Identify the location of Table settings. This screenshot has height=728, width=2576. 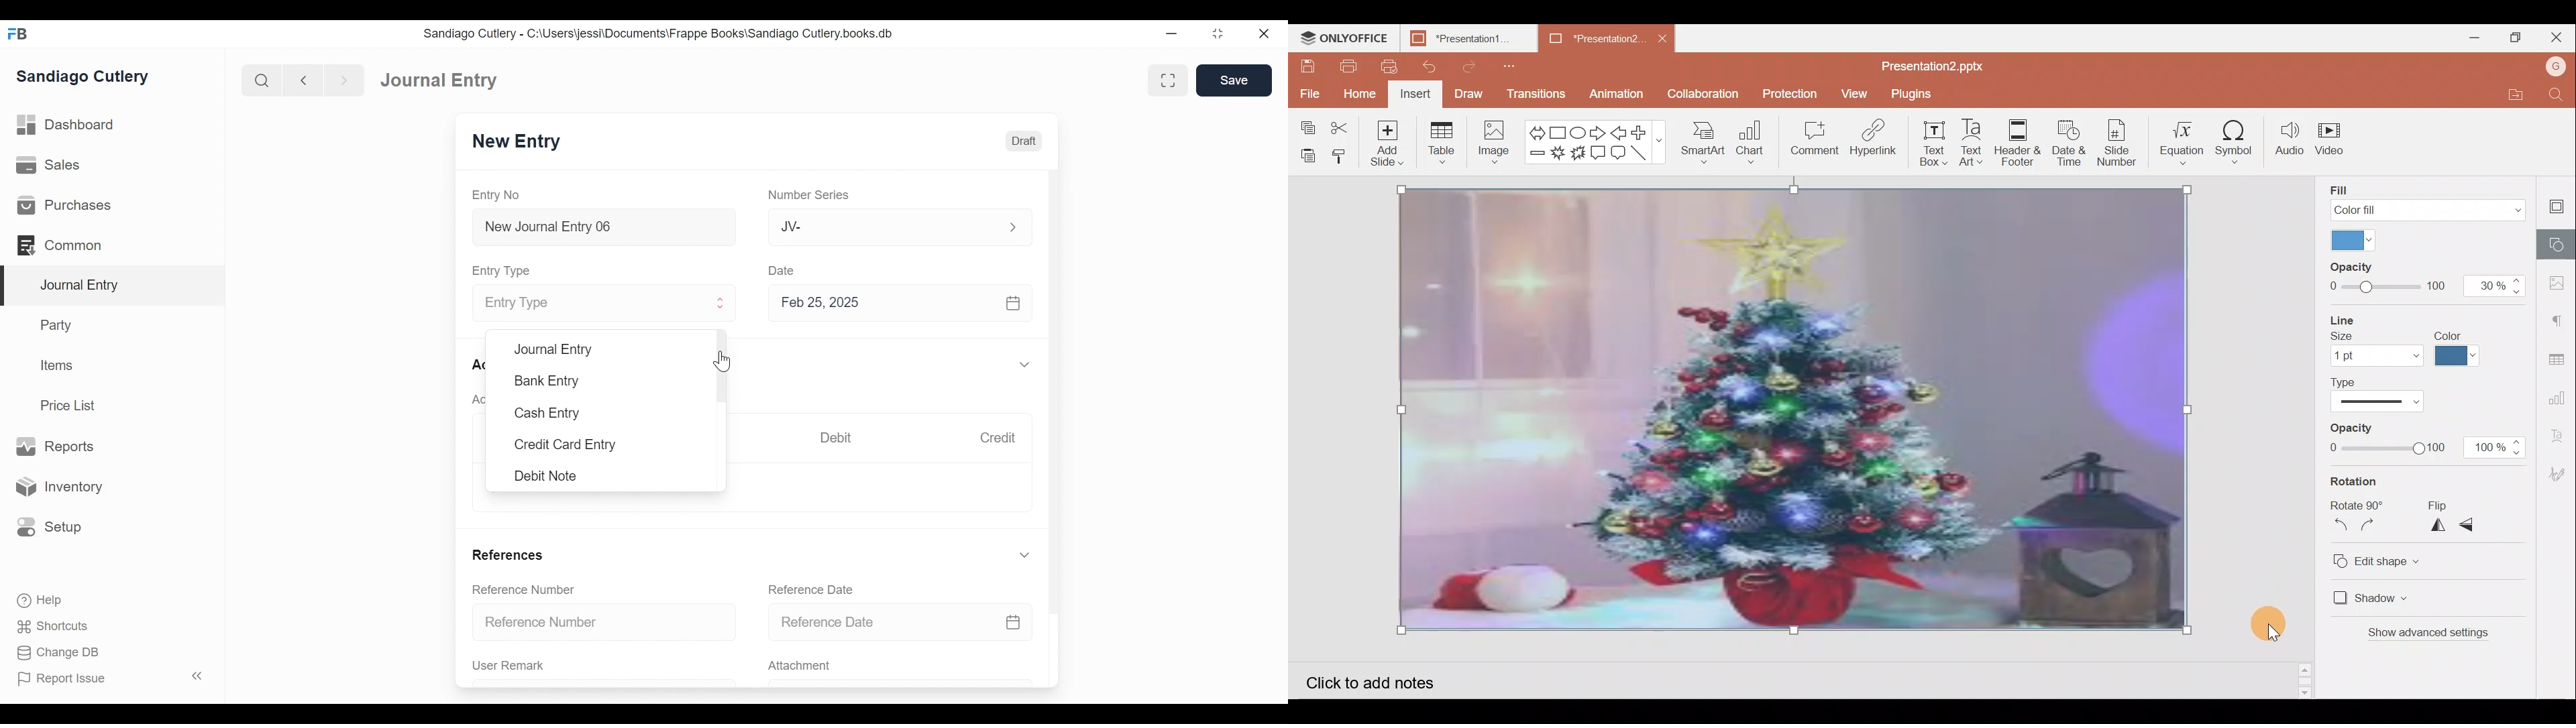
(2560, 352).